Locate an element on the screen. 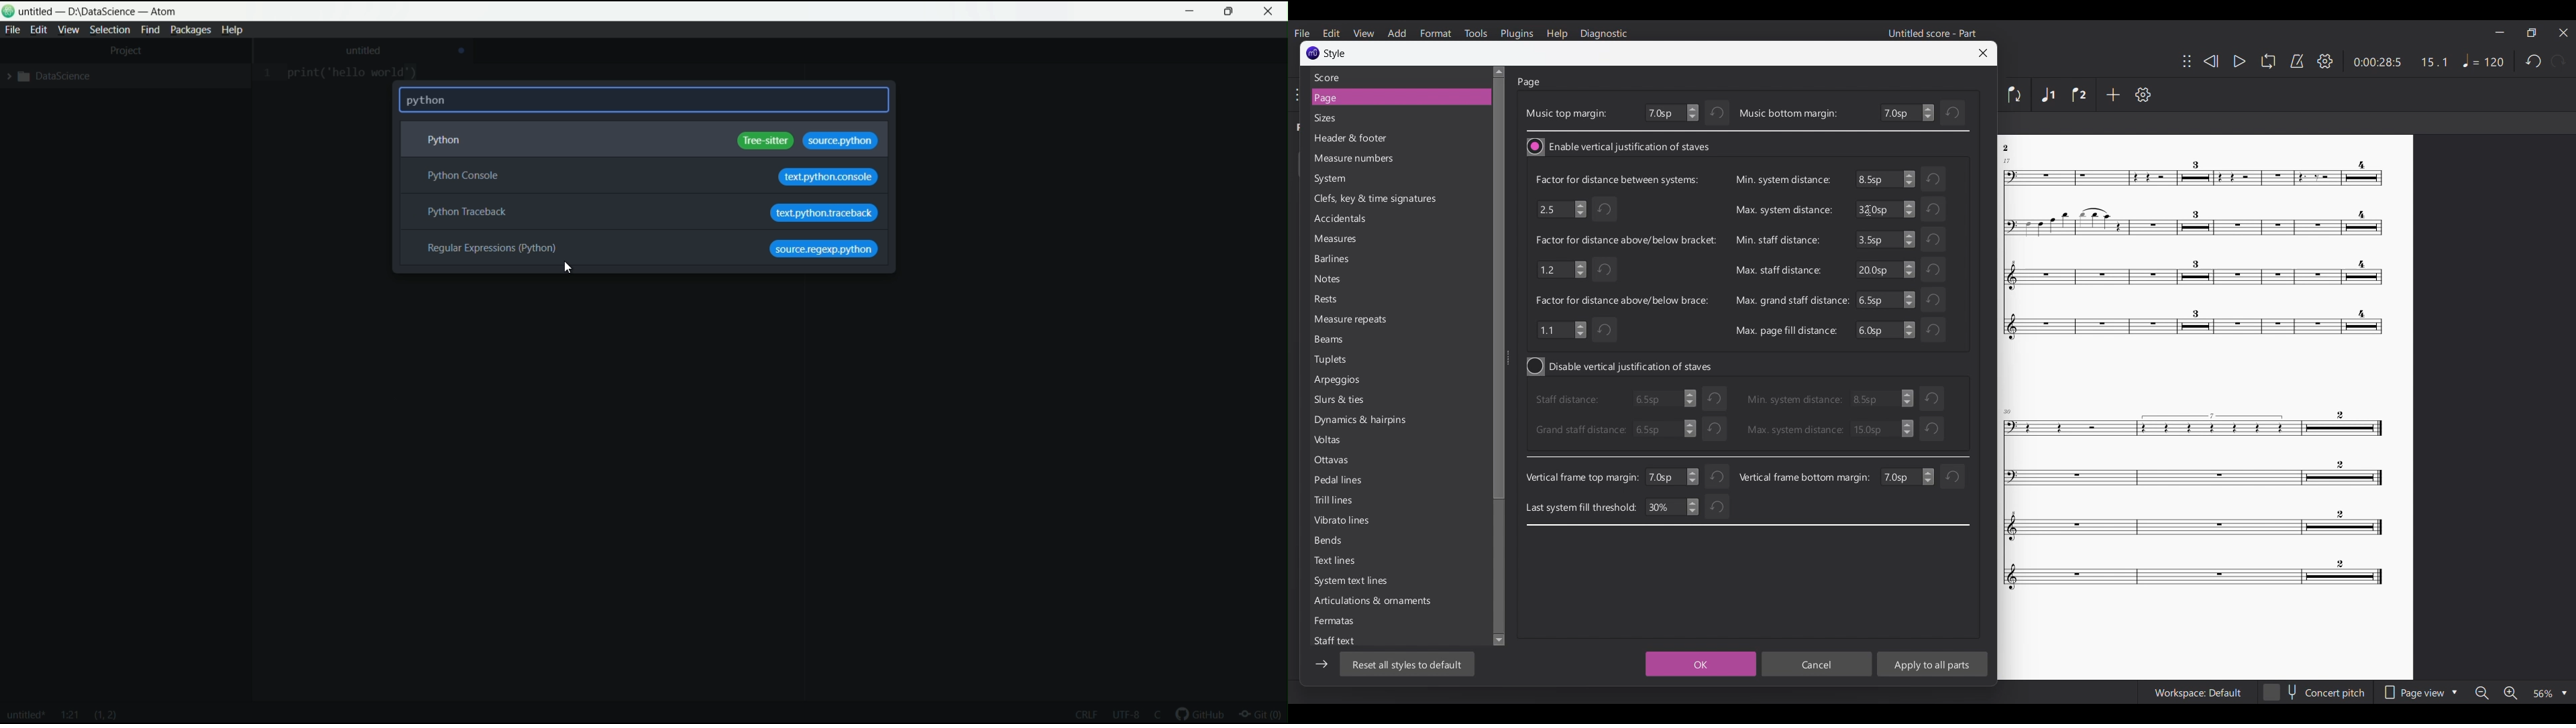 The image size is (2576, 728). Close is located at coordinates (1984, 53).